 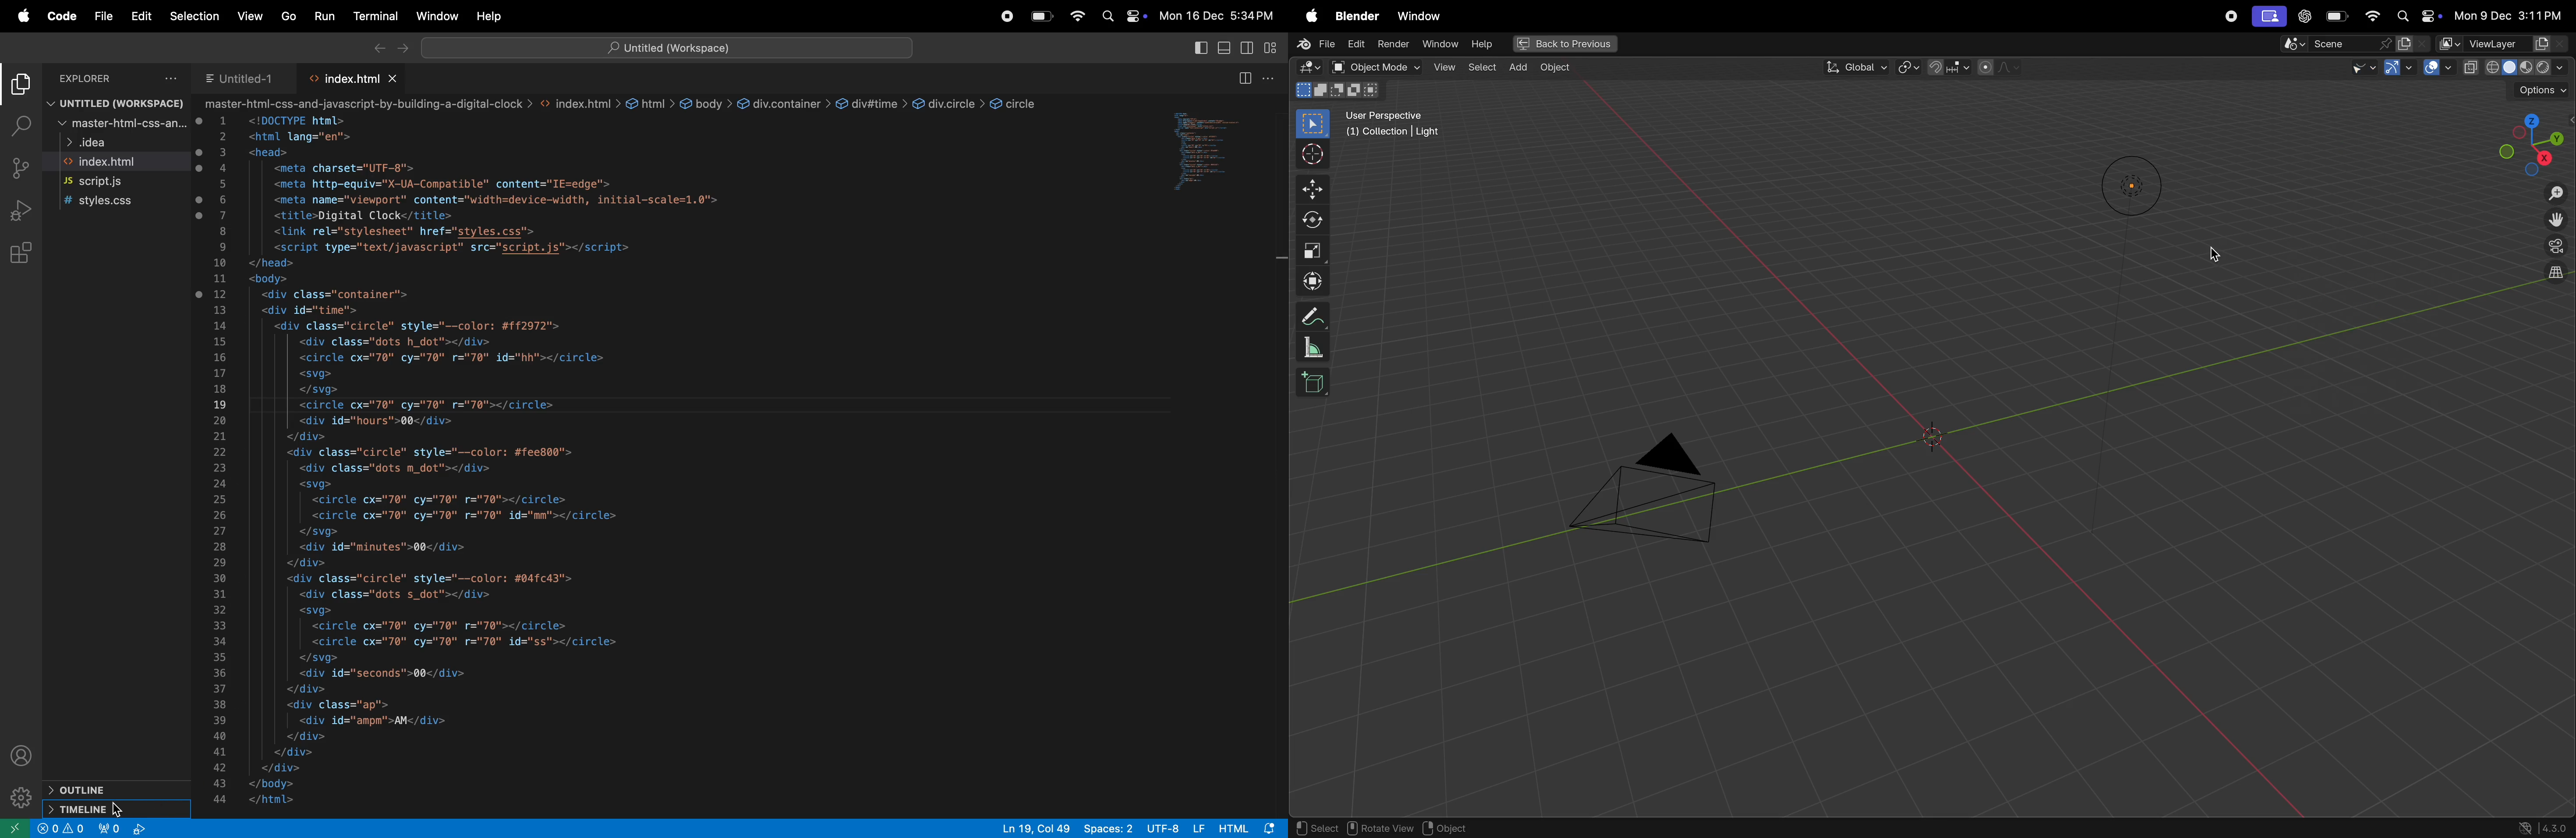 I want to click on </sva>, so click(x=319, y=658).